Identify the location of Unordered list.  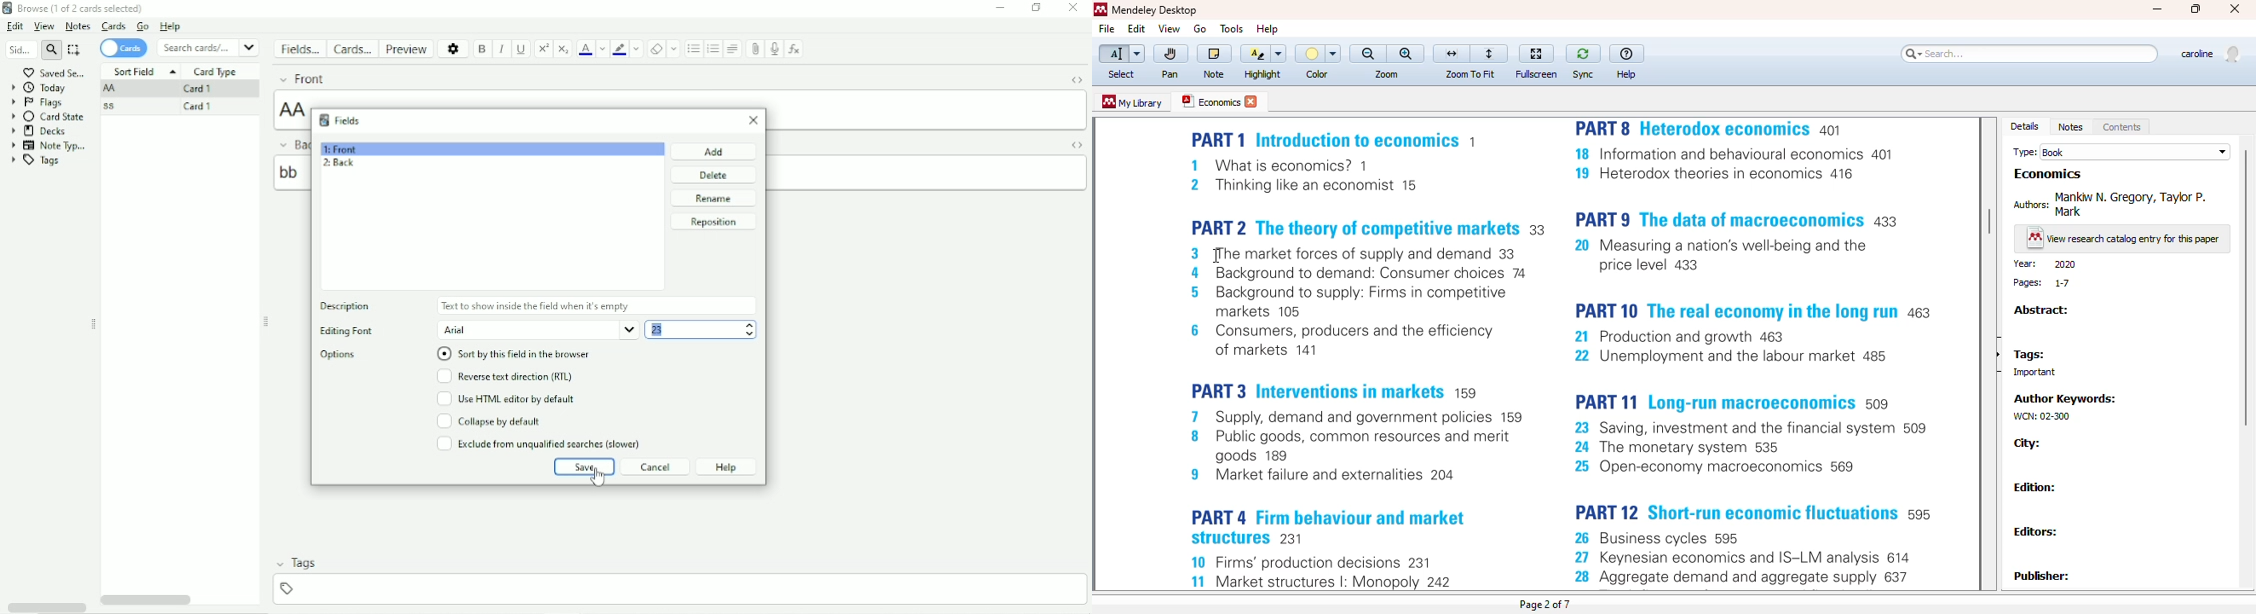
(693, 49).